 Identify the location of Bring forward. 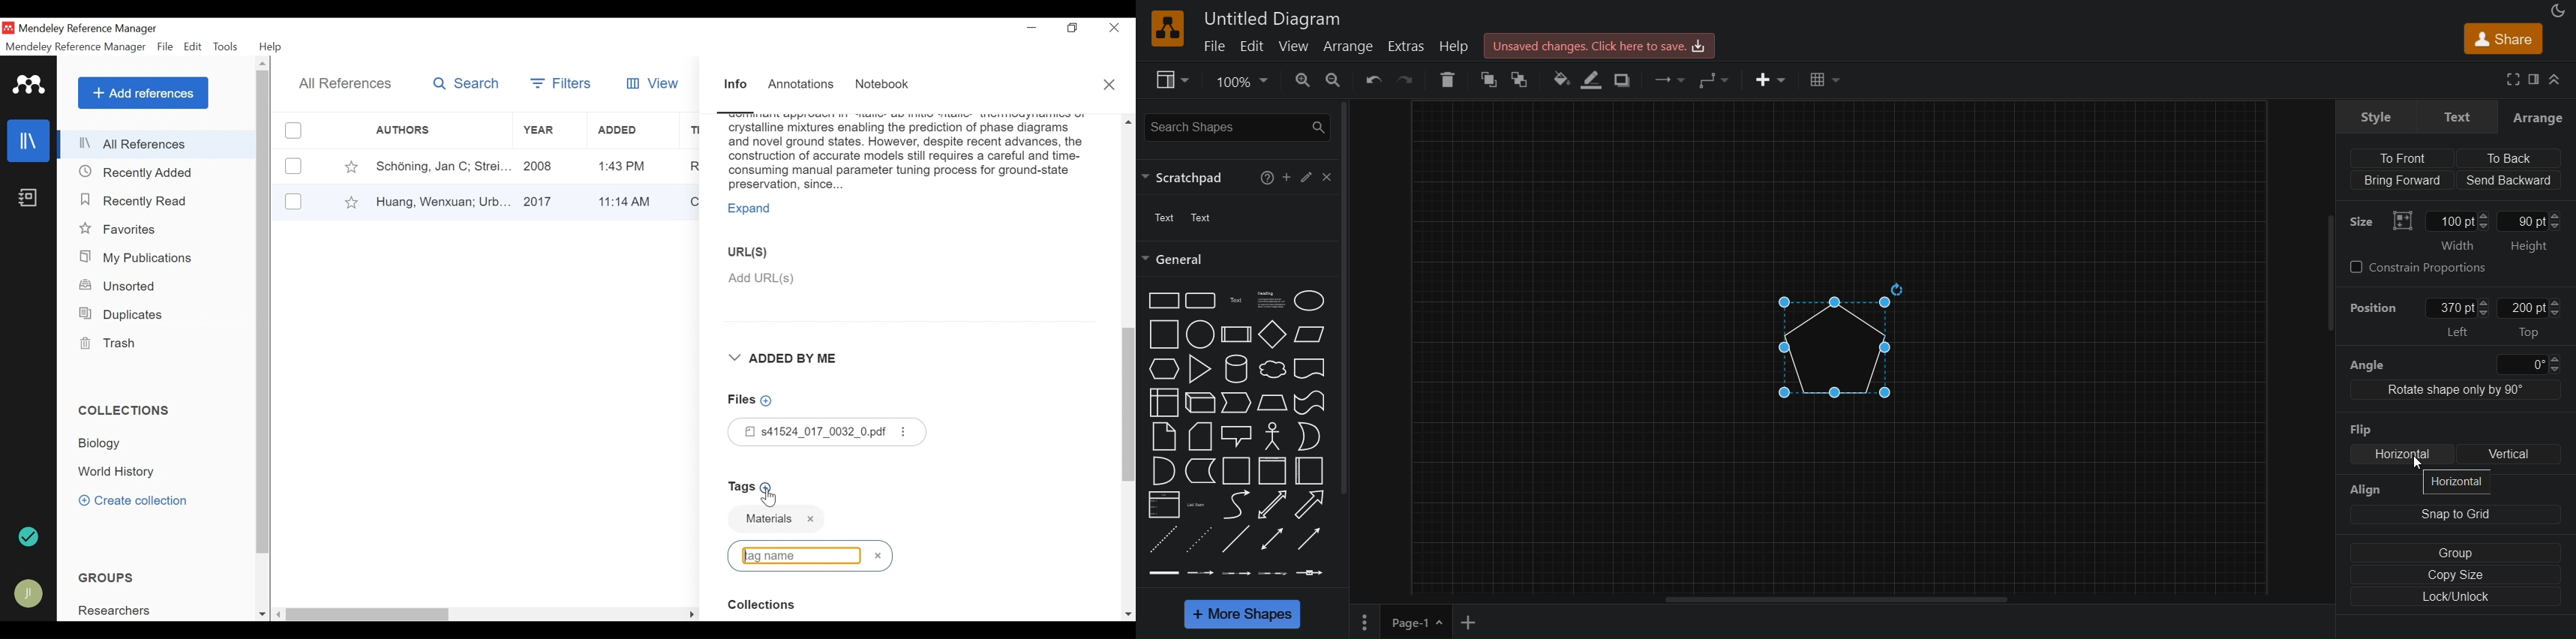
(2402, 180).